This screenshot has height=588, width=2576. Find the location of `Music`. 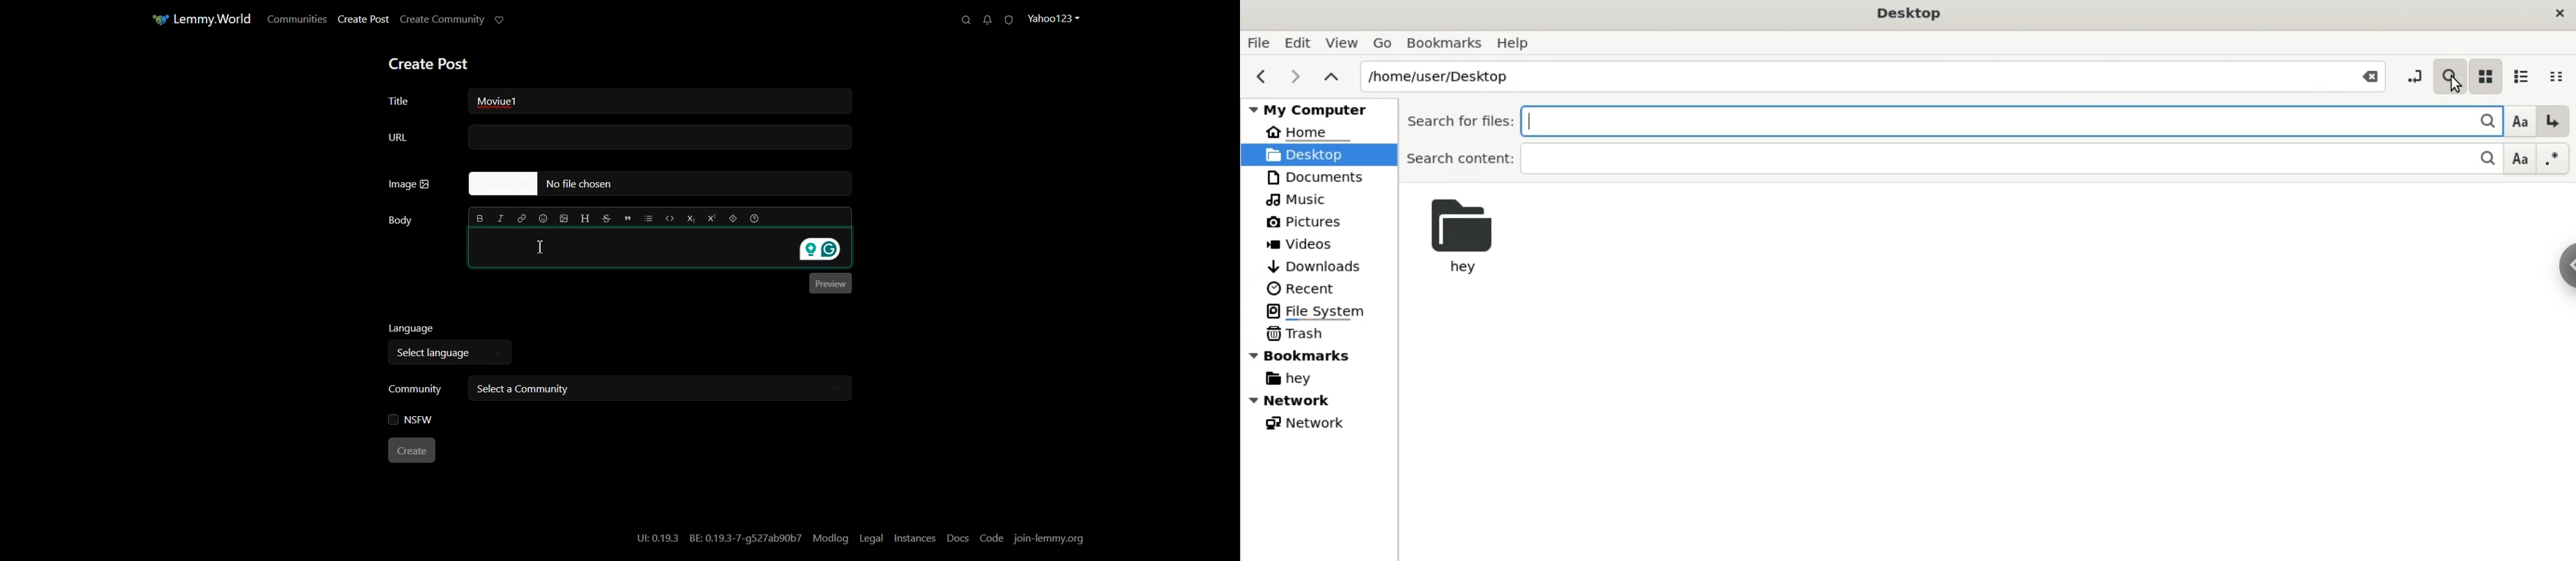

Music is located at coordinates (1298, 199).